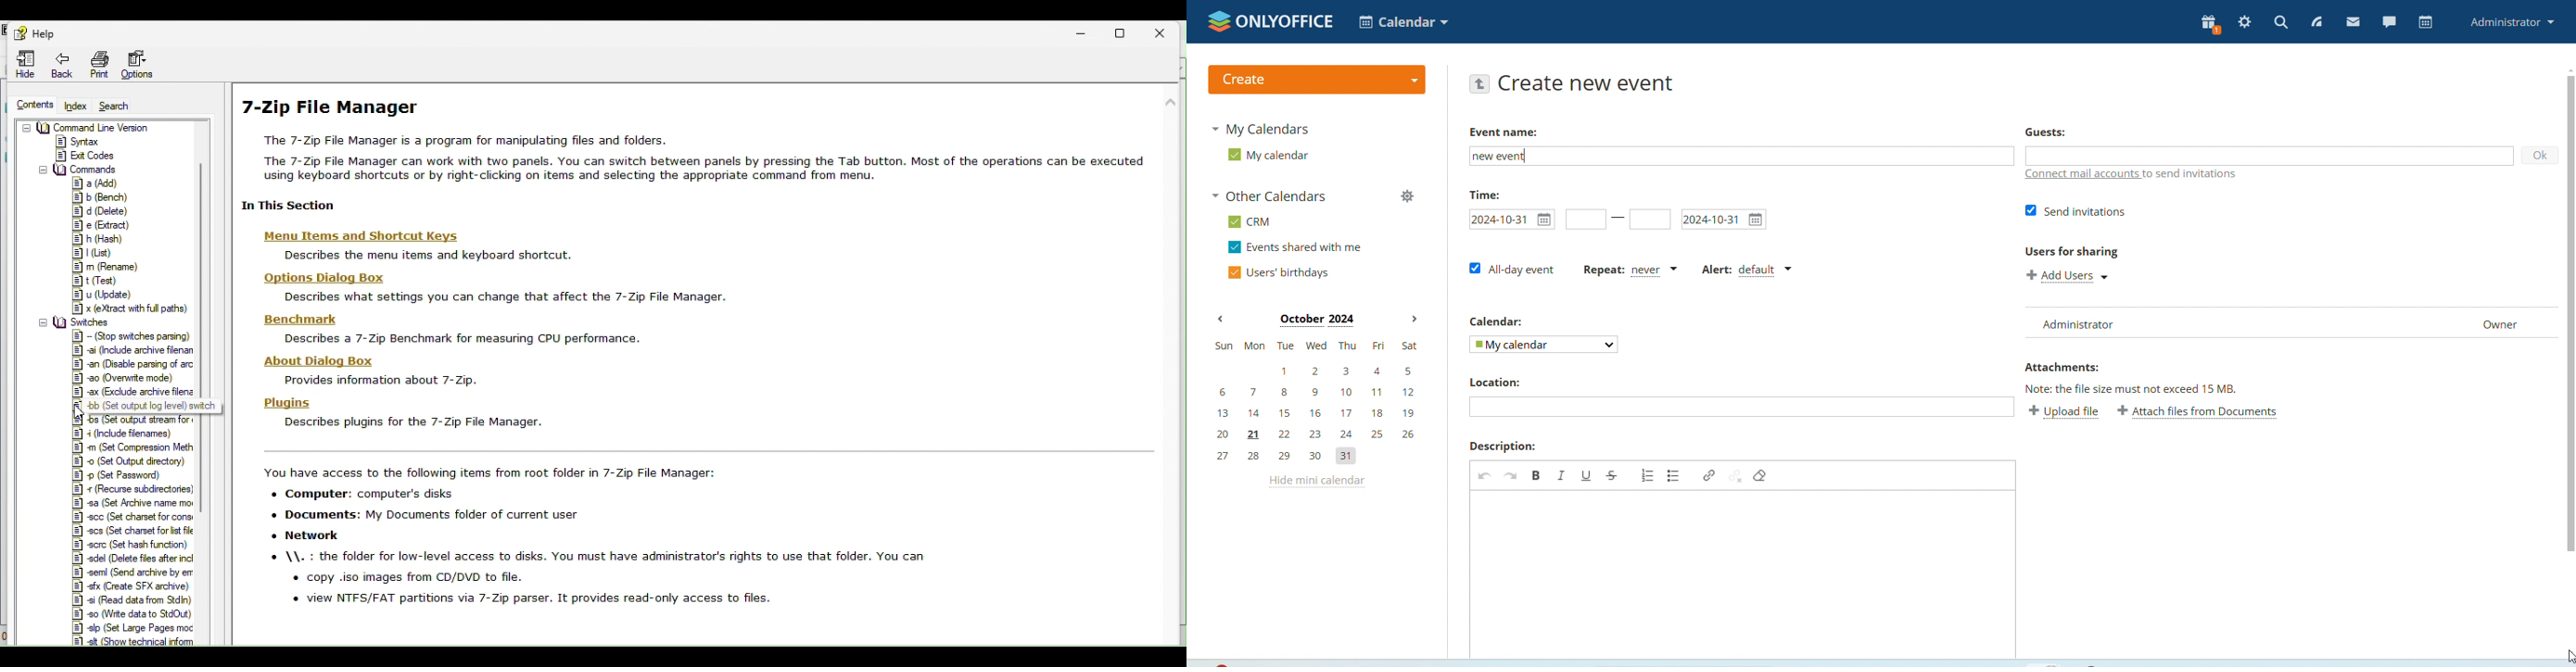  What do you see at coordinates (1485, 196) in the screenshot?
I see `Time` at bounding box center [1485, 196].